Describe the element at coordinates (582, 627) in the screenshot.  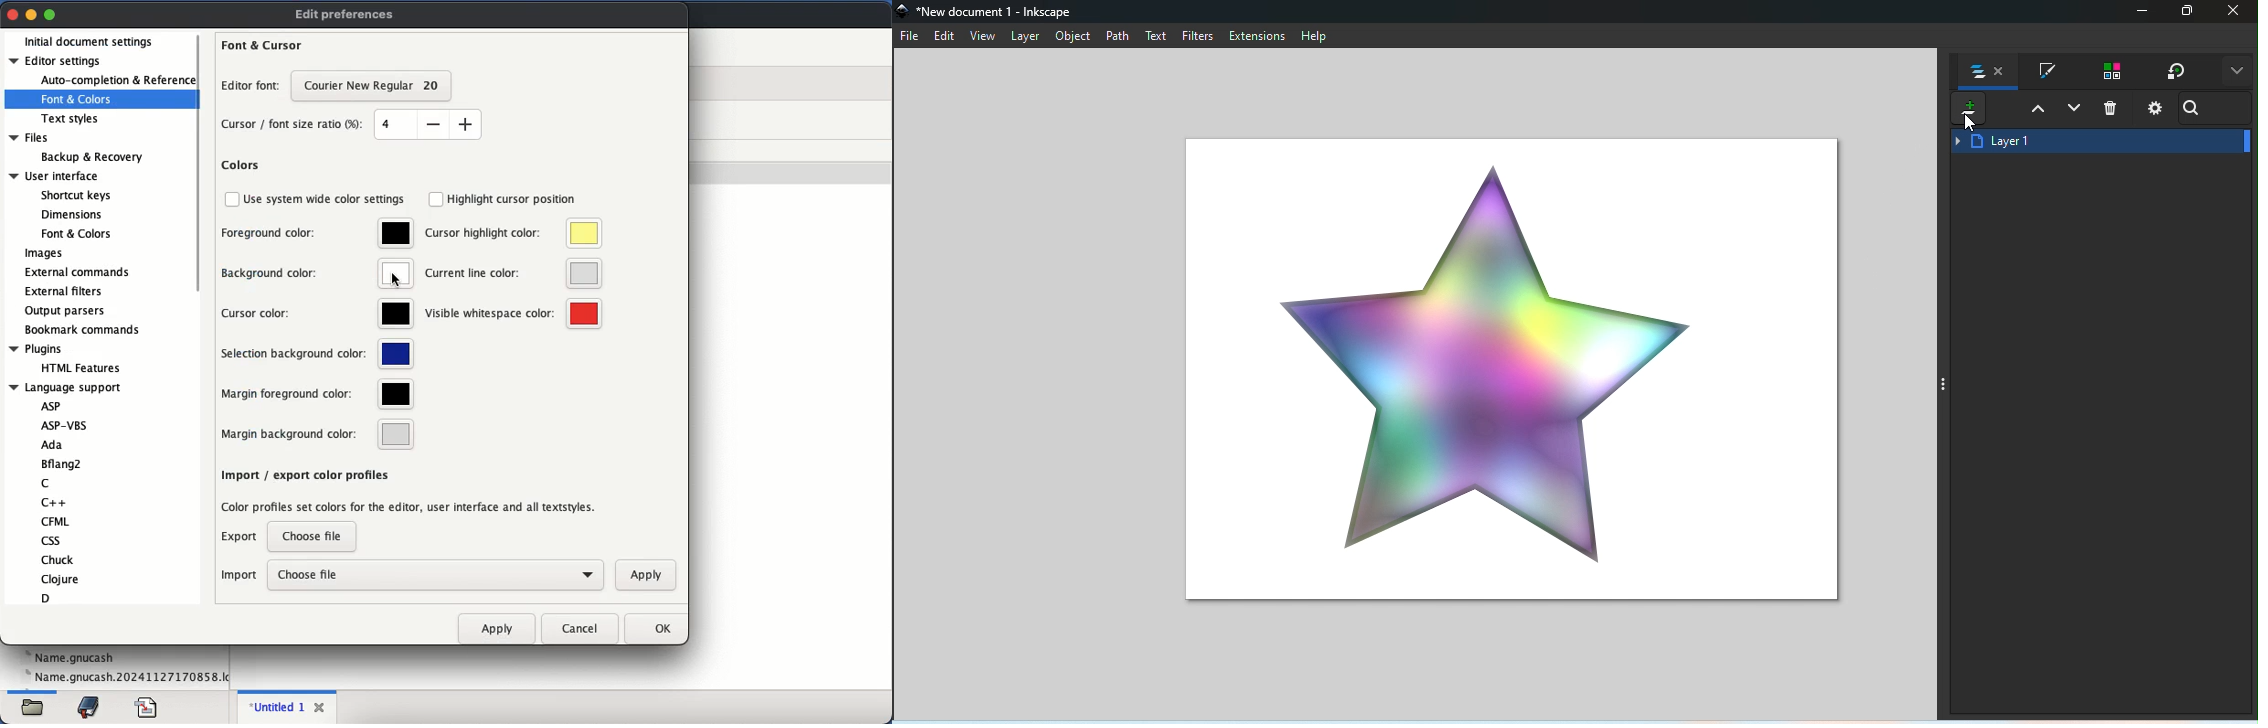
I see `cancel` at that location.